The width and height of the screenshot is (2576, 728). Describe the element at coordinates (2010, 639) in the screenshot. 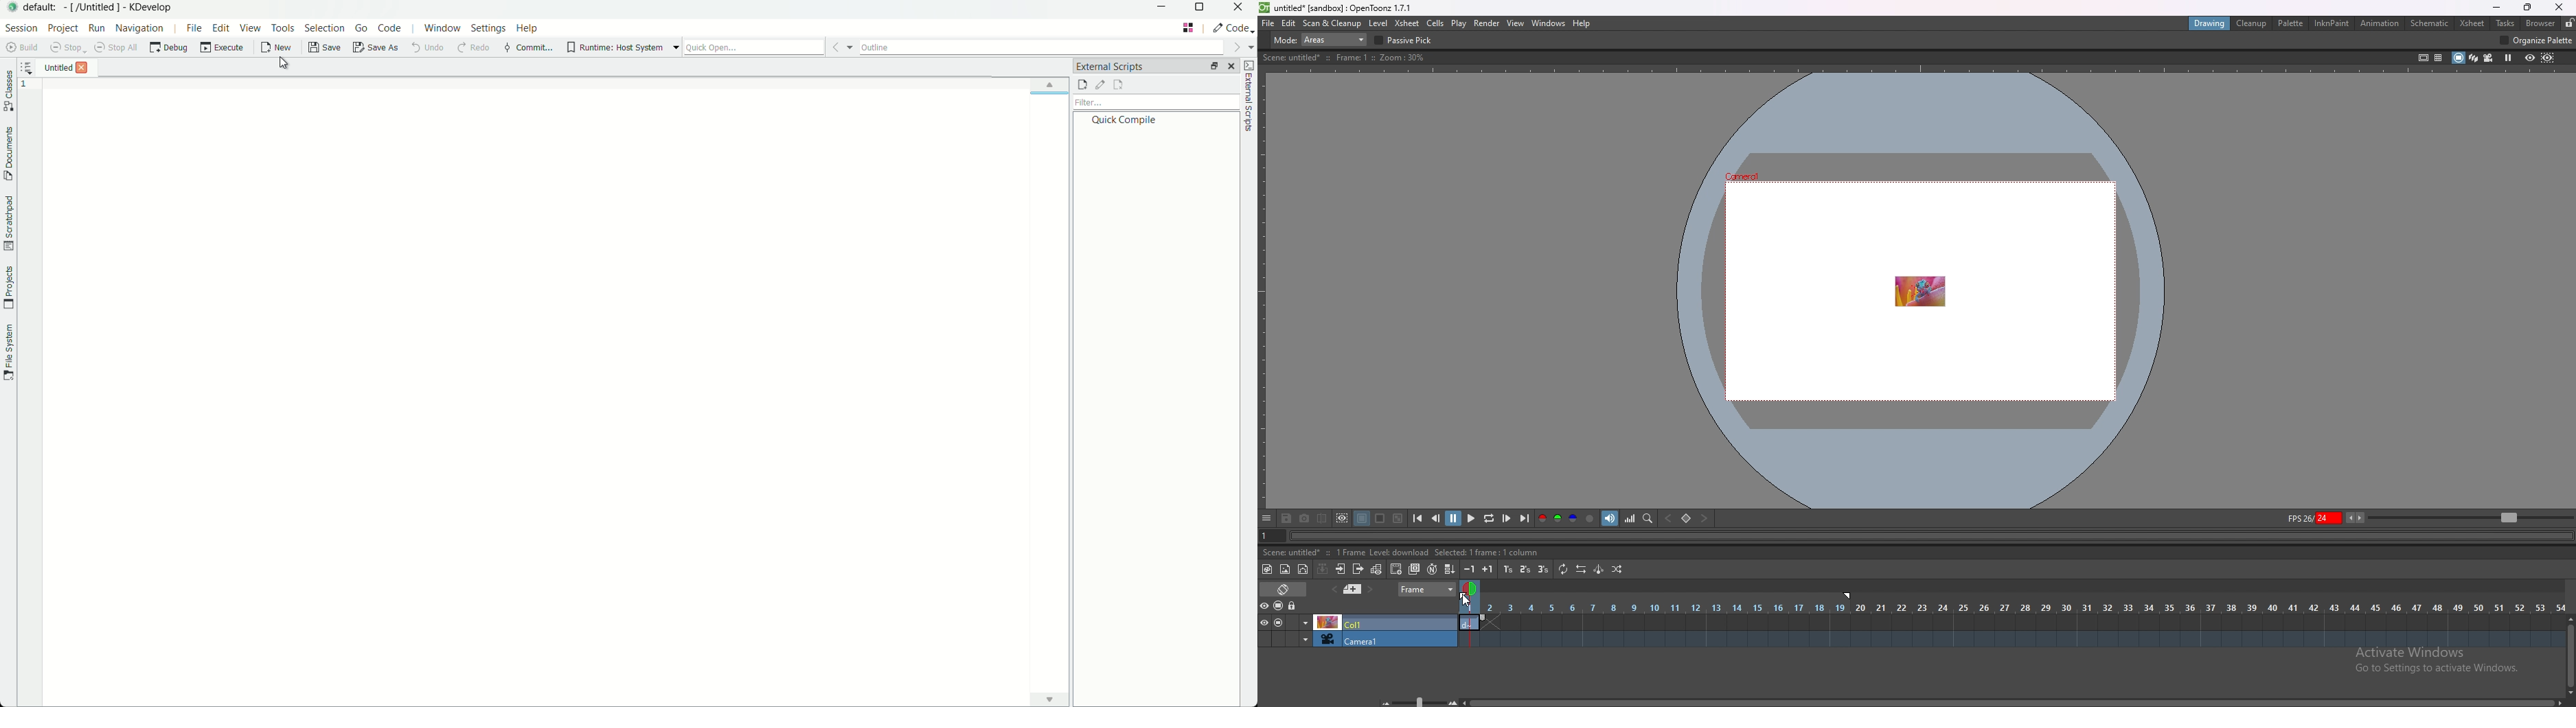

I see `timeline` at that location.